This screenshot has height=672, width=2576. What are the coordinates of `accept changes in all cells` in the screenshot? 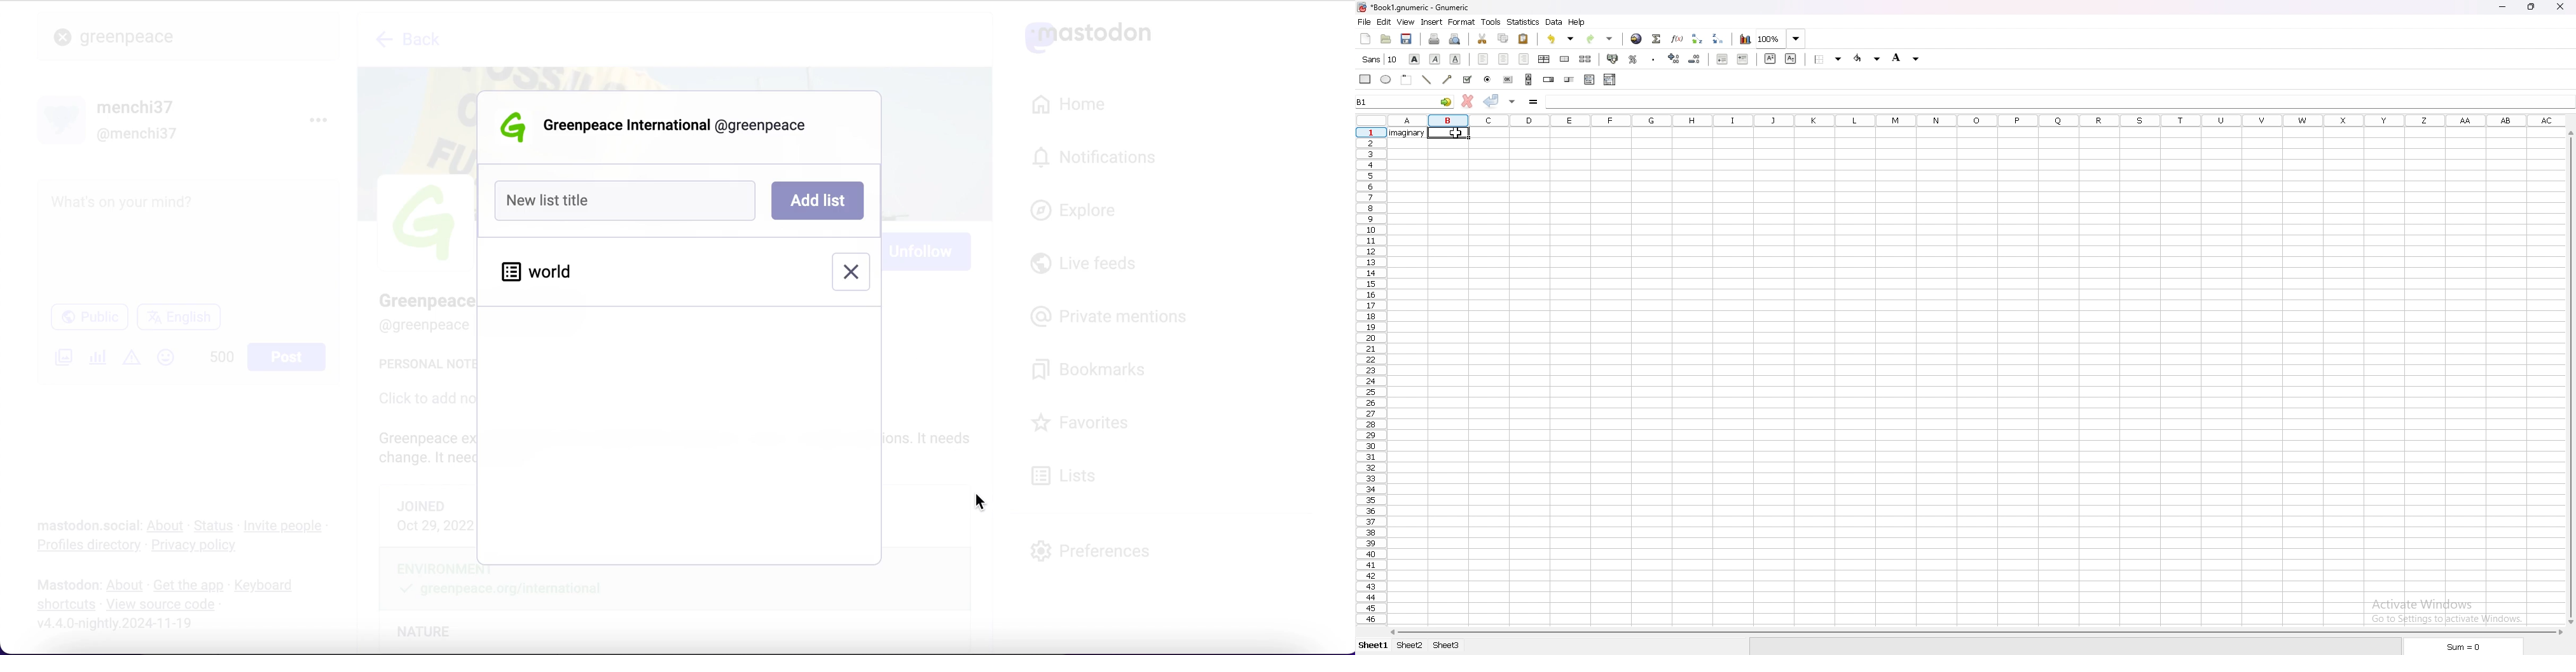 It's located at (1513, 101).